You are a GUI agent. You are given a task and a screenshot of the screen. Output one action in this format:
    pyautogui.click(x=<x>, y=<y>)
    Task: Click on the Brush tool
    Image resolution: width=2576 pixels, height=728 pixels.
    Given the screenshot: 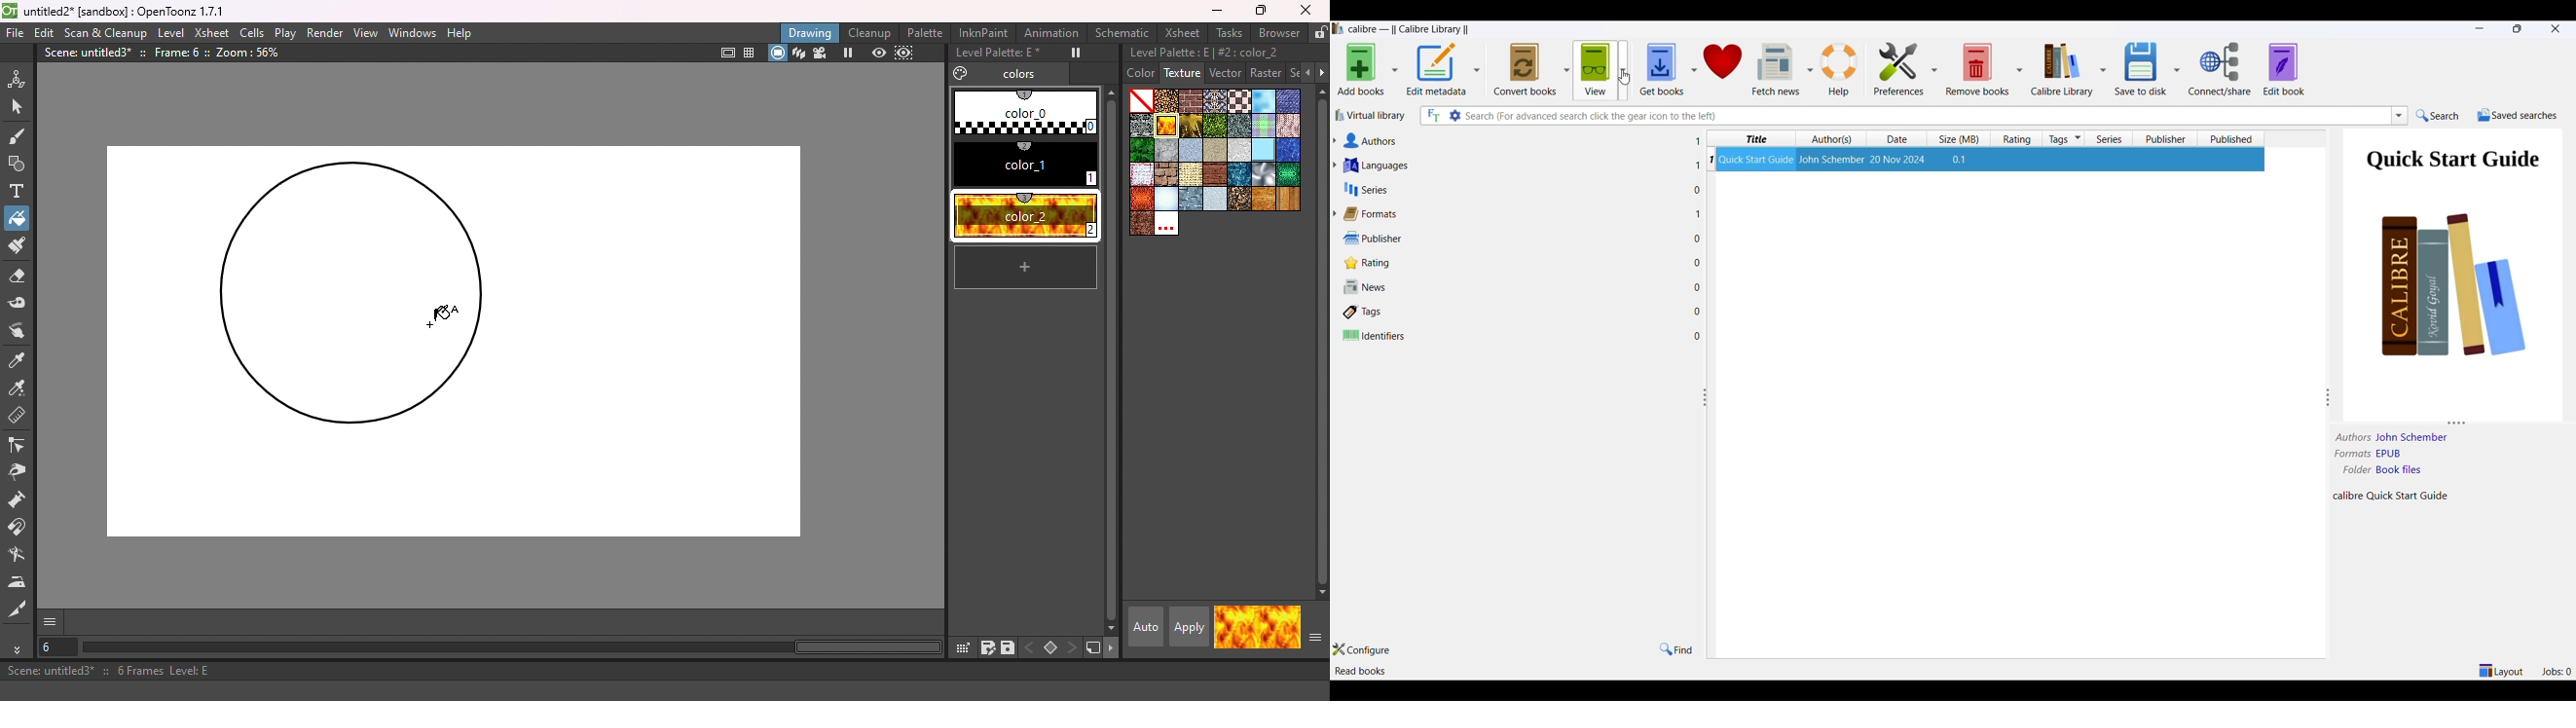 What is the action you would take?
    pyautogui.click(x=18, y=136)
    